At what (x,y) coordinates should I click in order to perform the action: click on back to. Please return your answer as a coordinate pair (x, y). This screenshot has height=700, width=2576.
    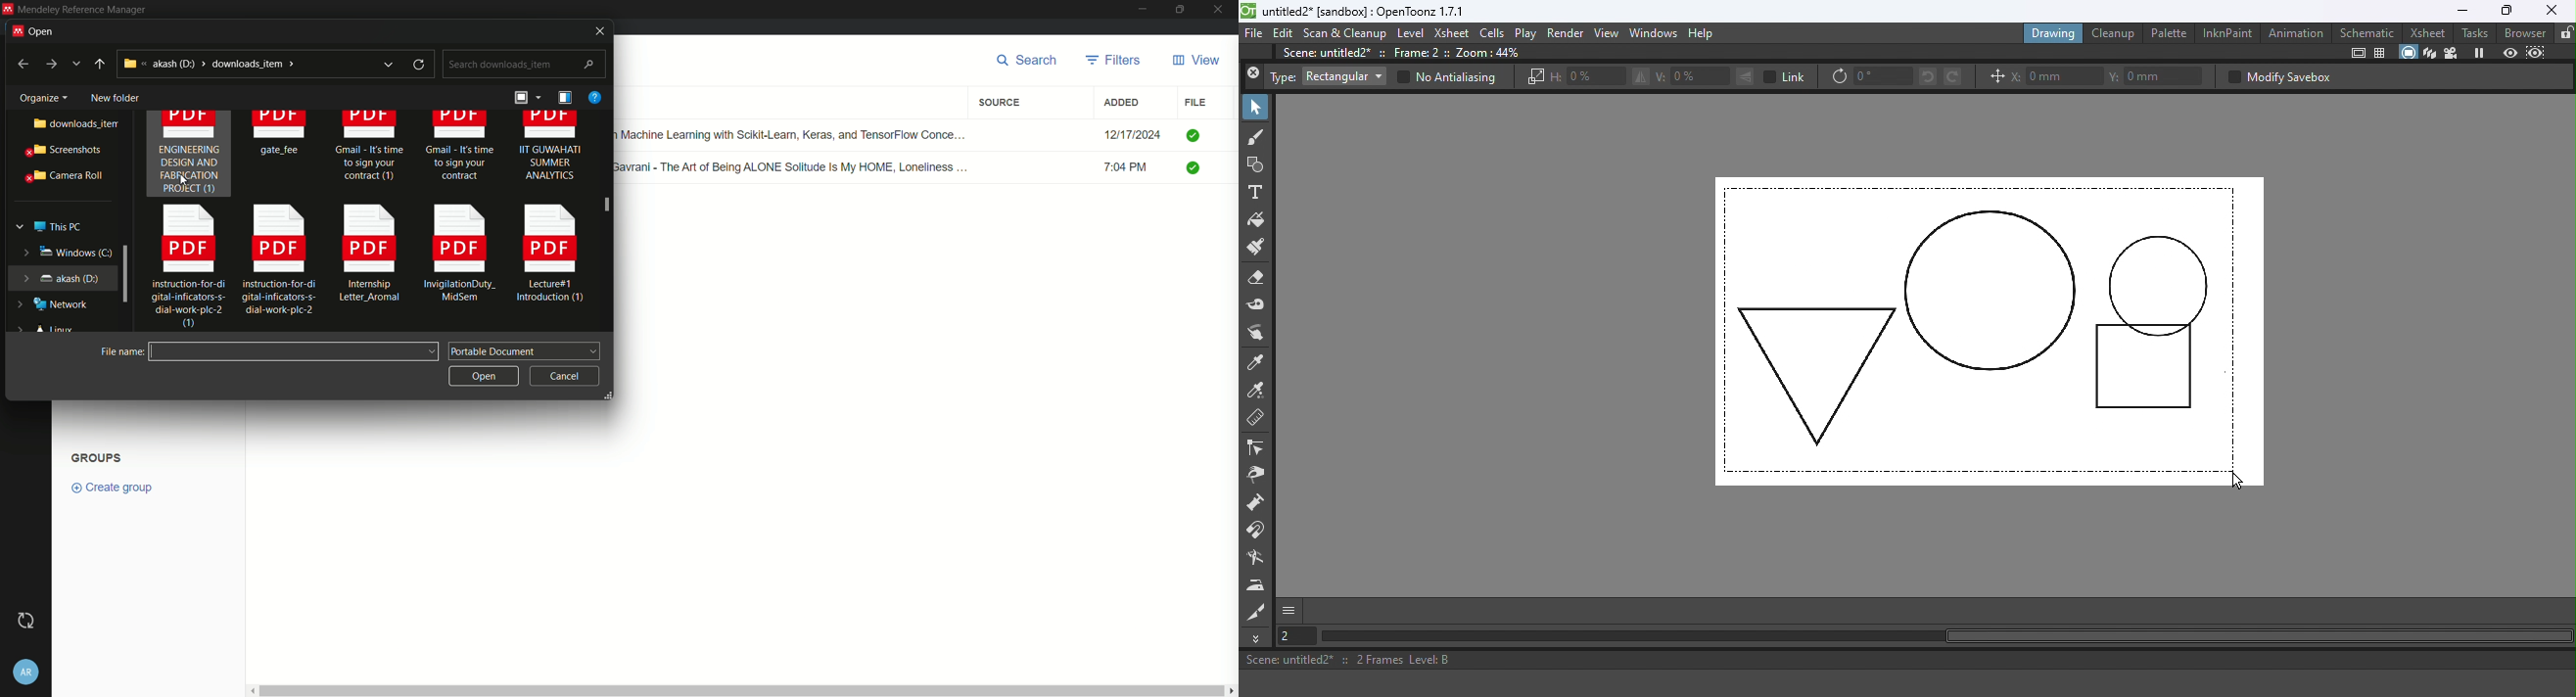
    Looking at the image, I should click on (19, 63).